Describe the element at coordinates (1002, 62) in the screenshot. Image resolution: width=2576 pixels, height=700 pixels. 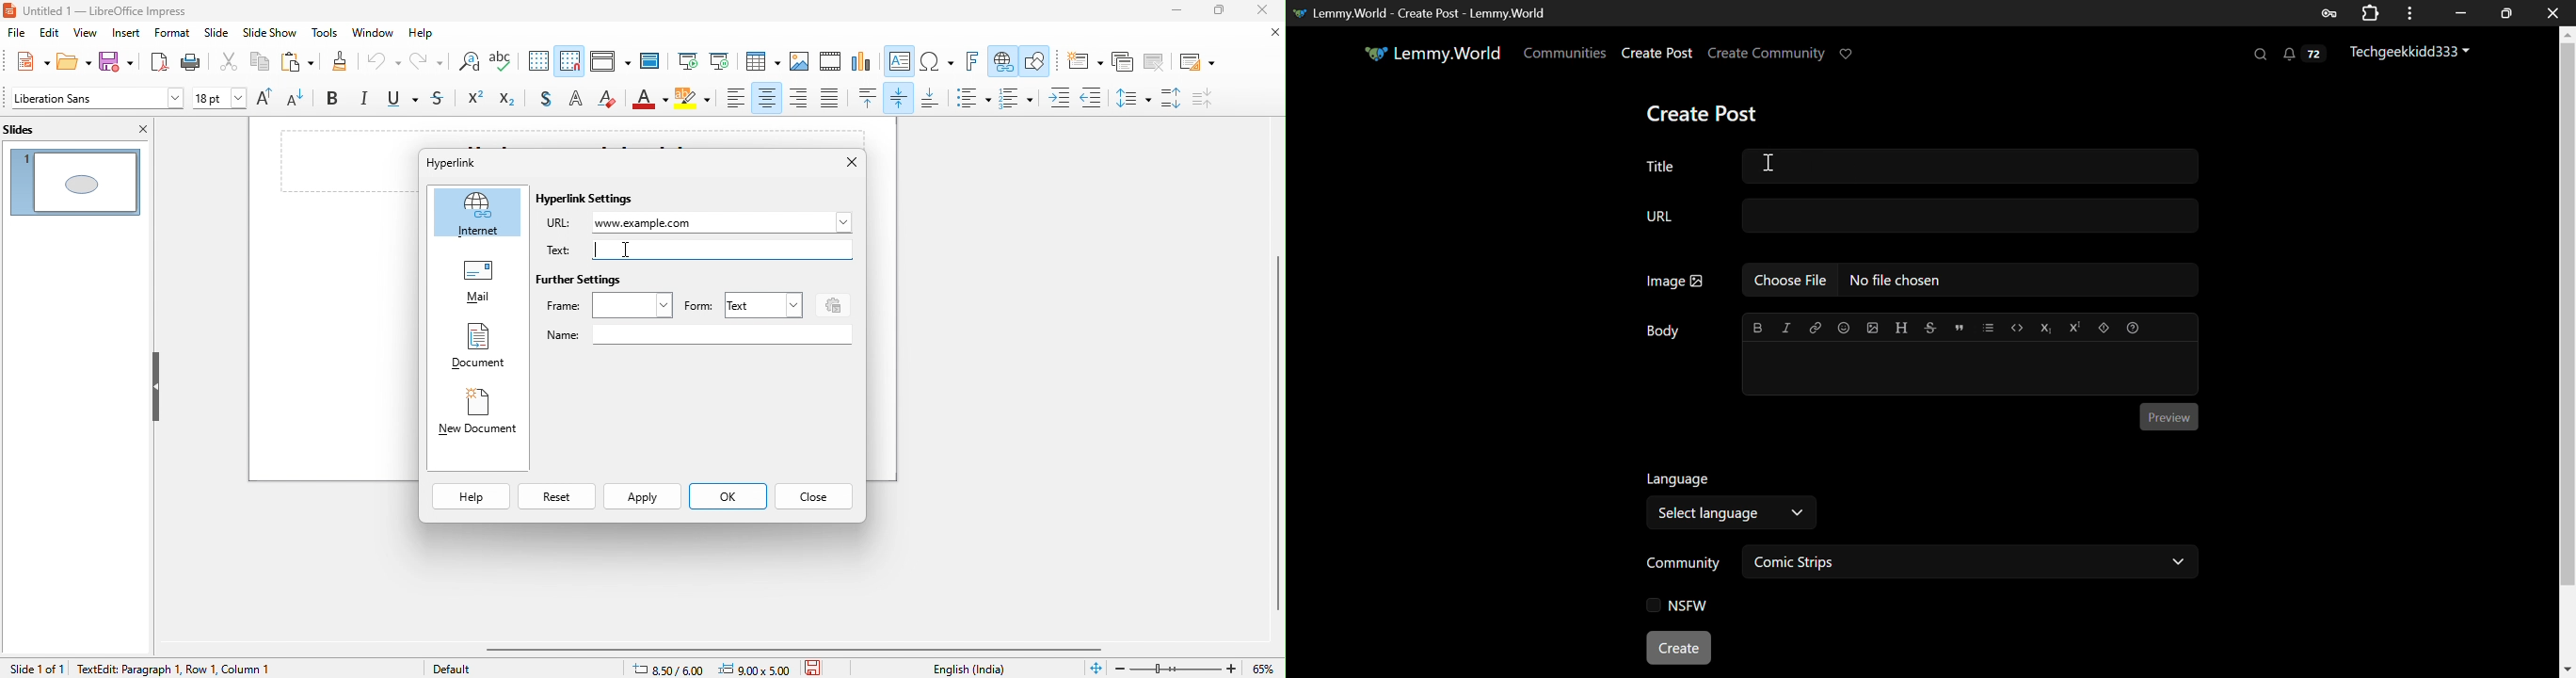
I see `hyperlink` at that location.